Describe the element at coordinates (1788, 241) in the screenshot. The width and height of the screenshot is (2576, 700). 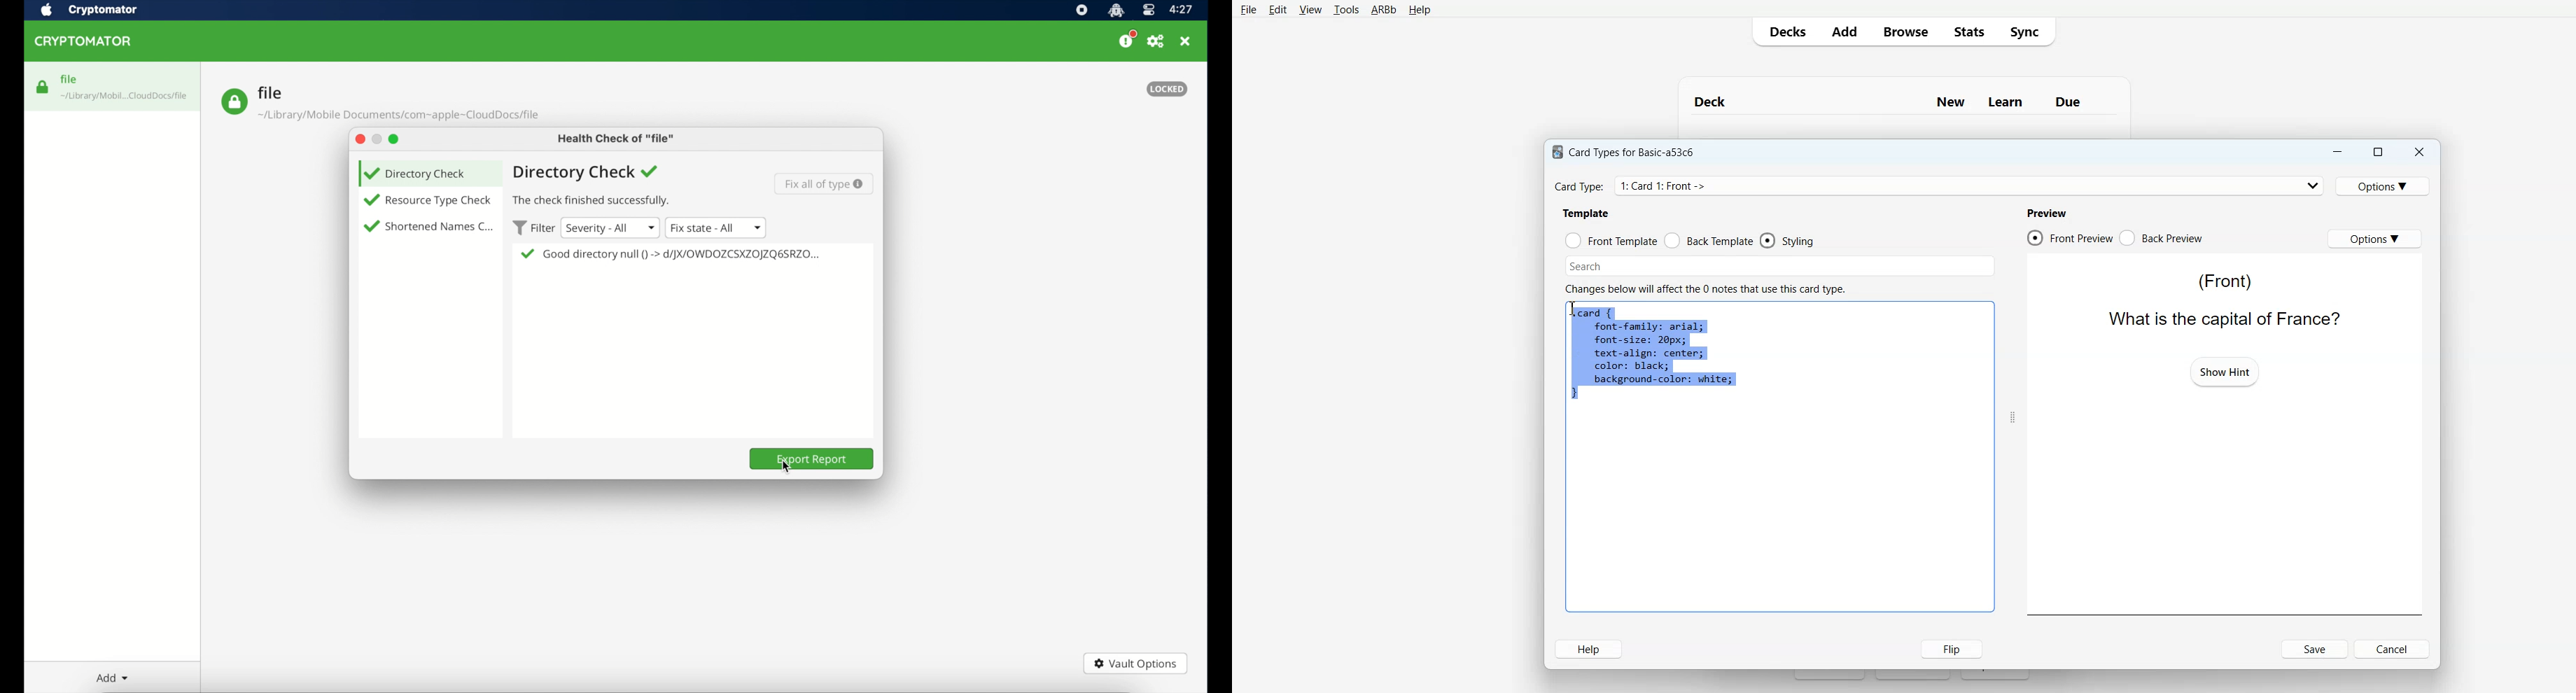
I see `Styling` at that location.